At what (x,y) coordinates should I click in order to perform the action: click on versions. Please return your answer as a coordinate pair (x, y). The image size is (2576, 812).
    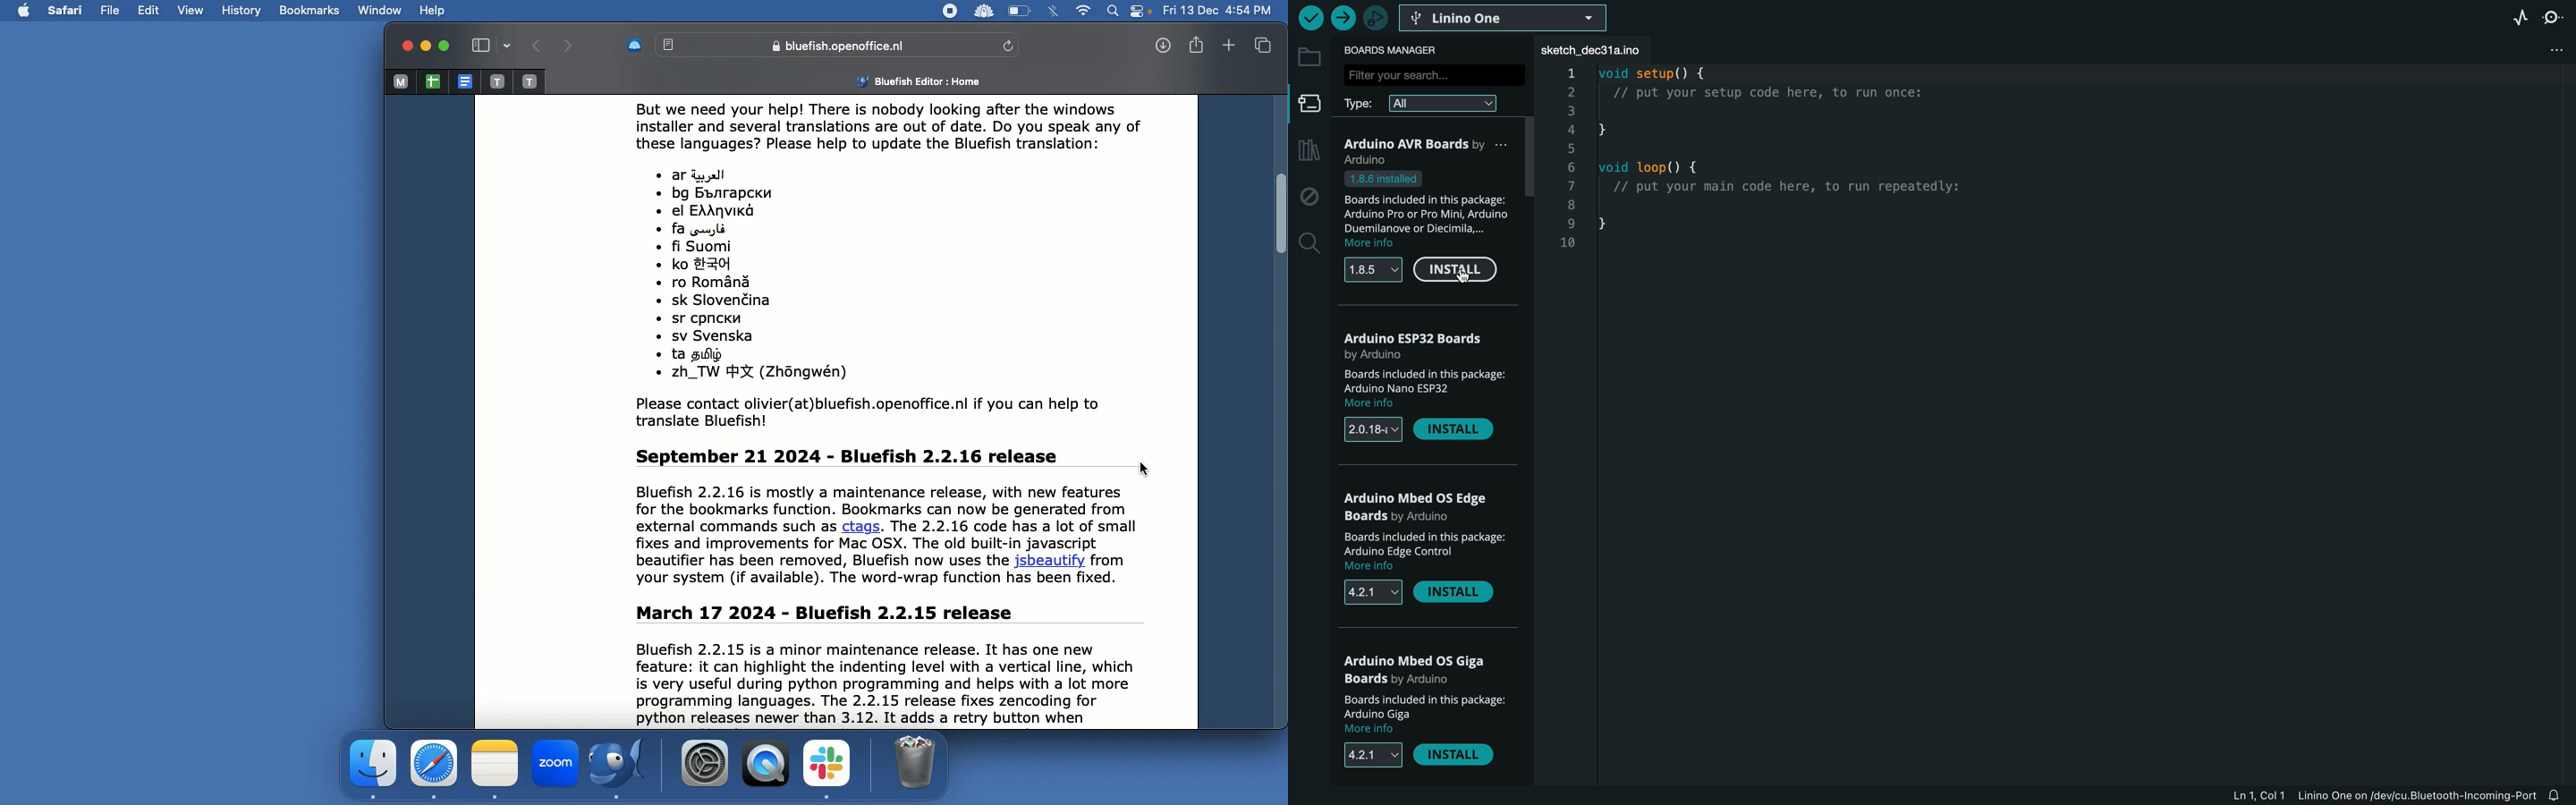
    Looking at the image, I should click on (1374, 431).